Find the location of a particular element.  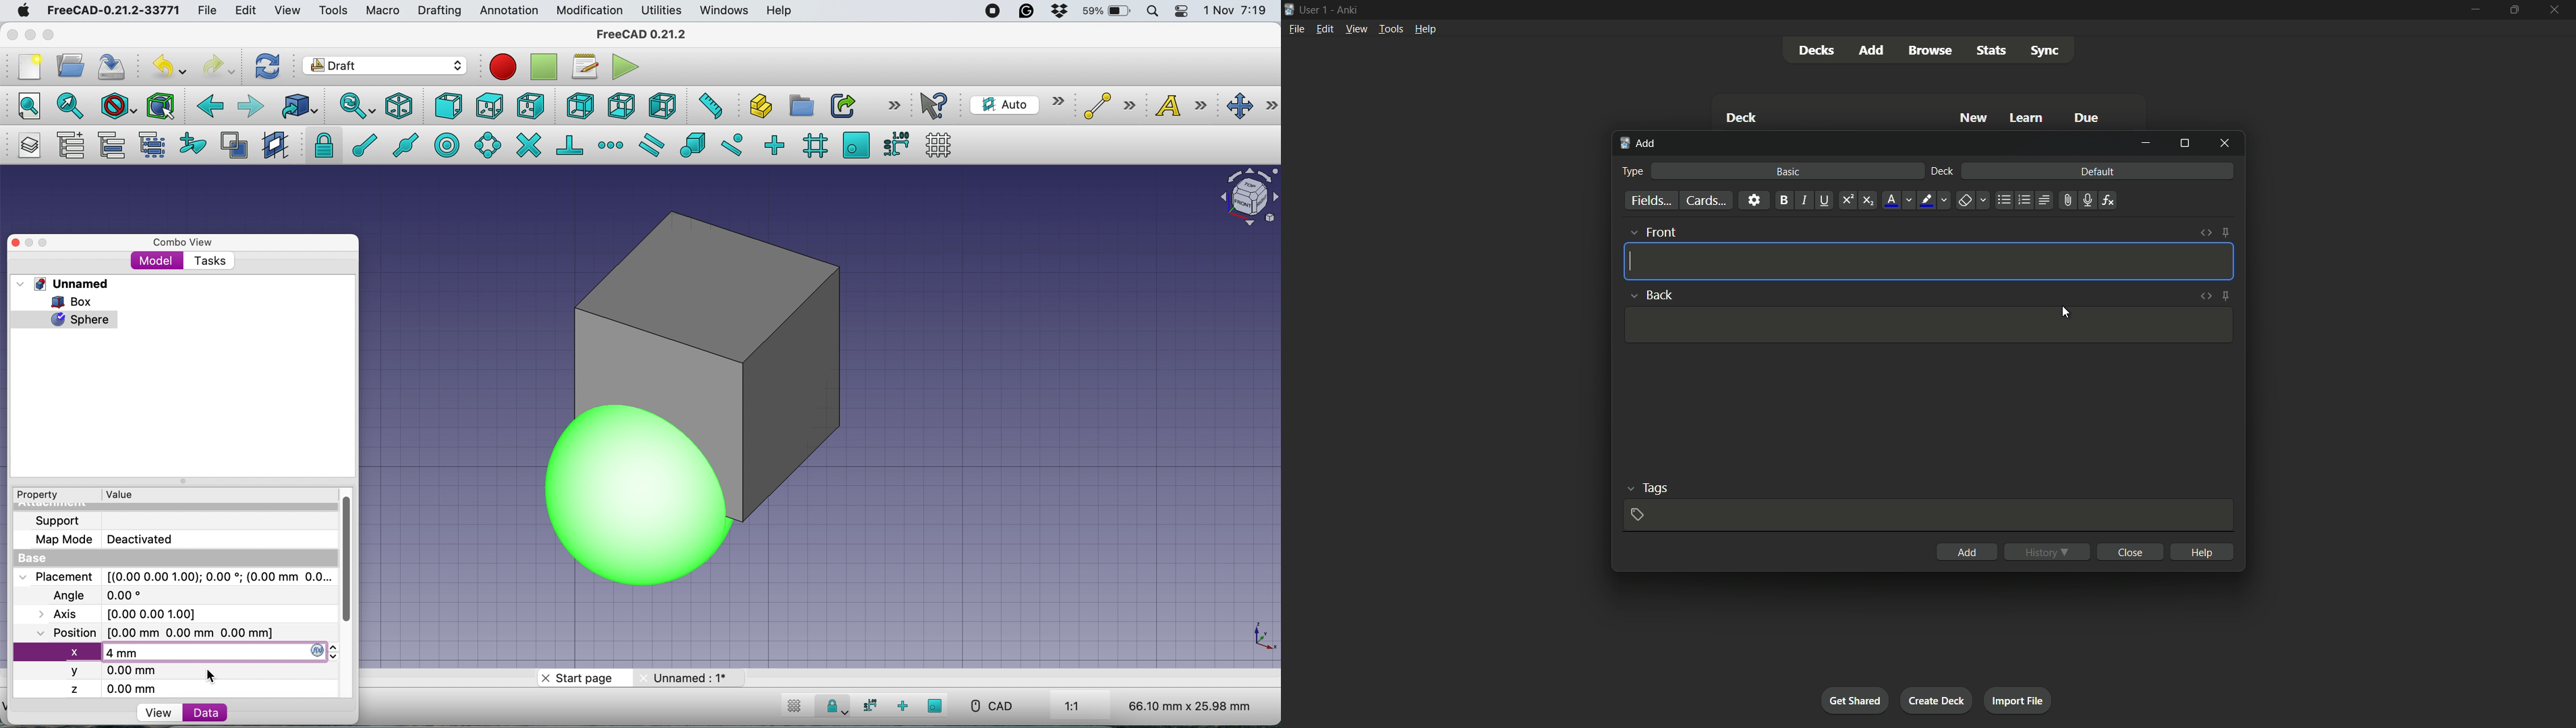

new is located at coordinates (27, 67).